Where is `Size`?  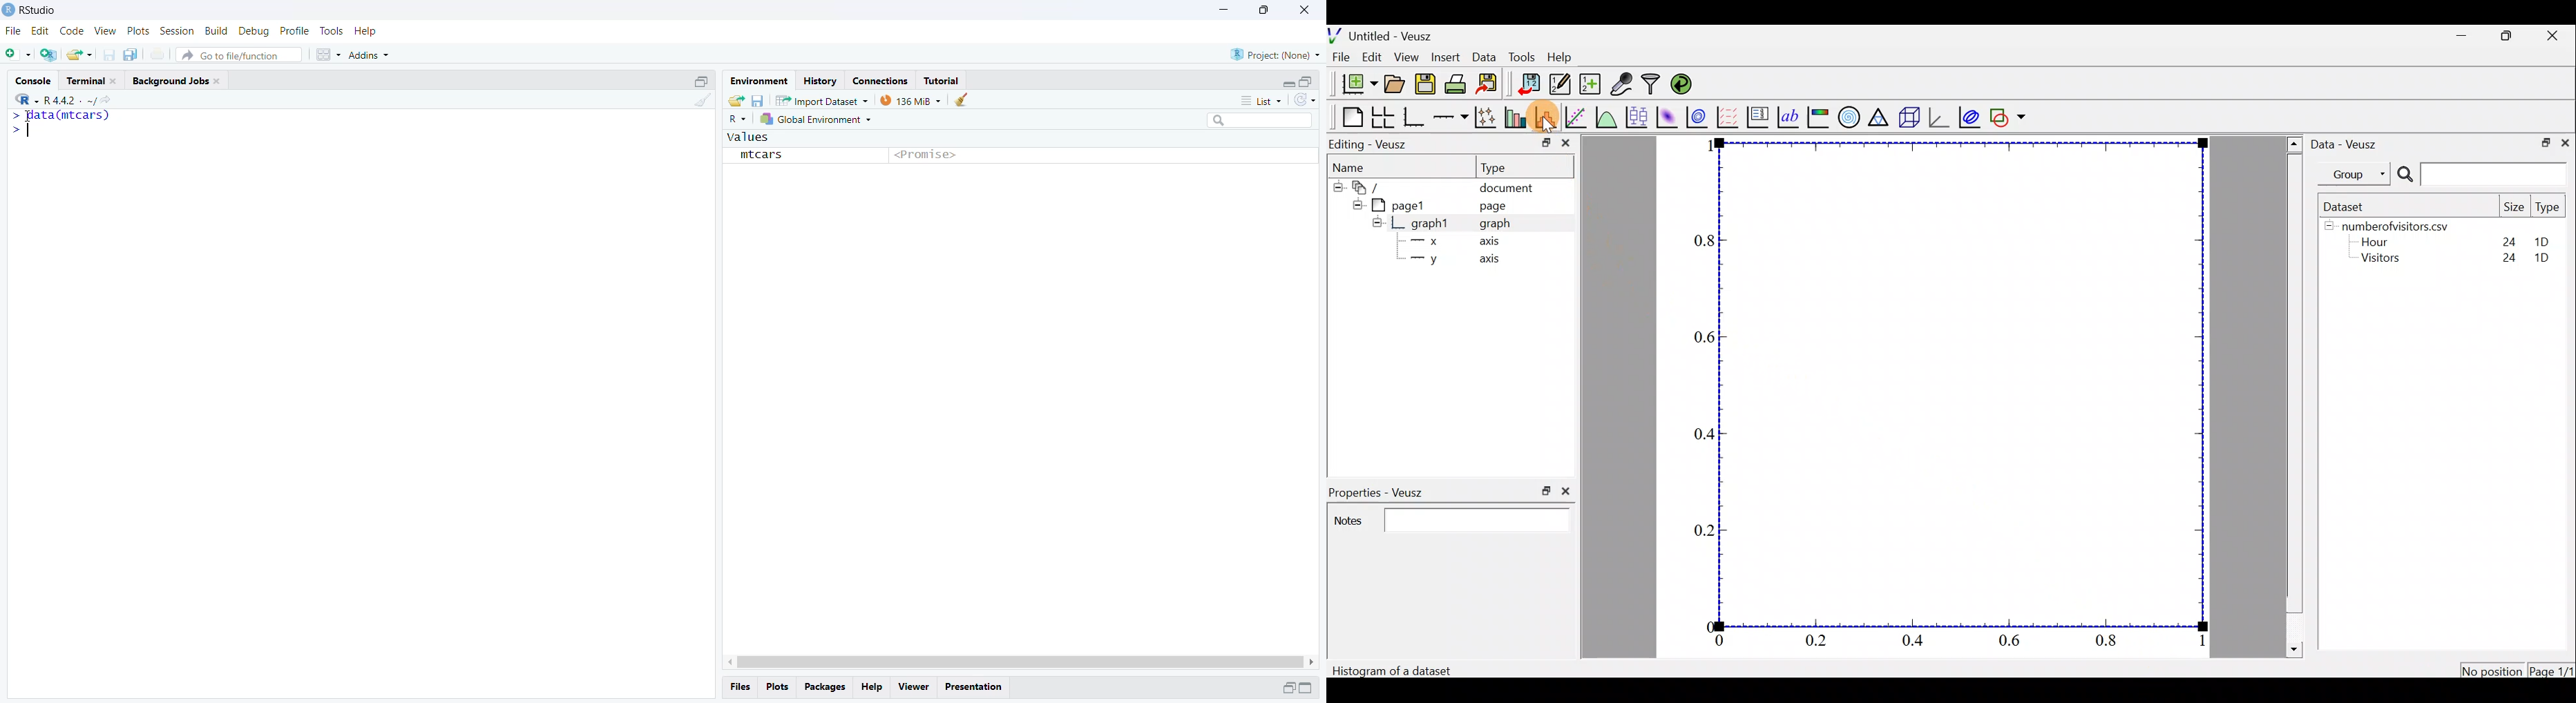
Size is located at coordinates (2515, 208).